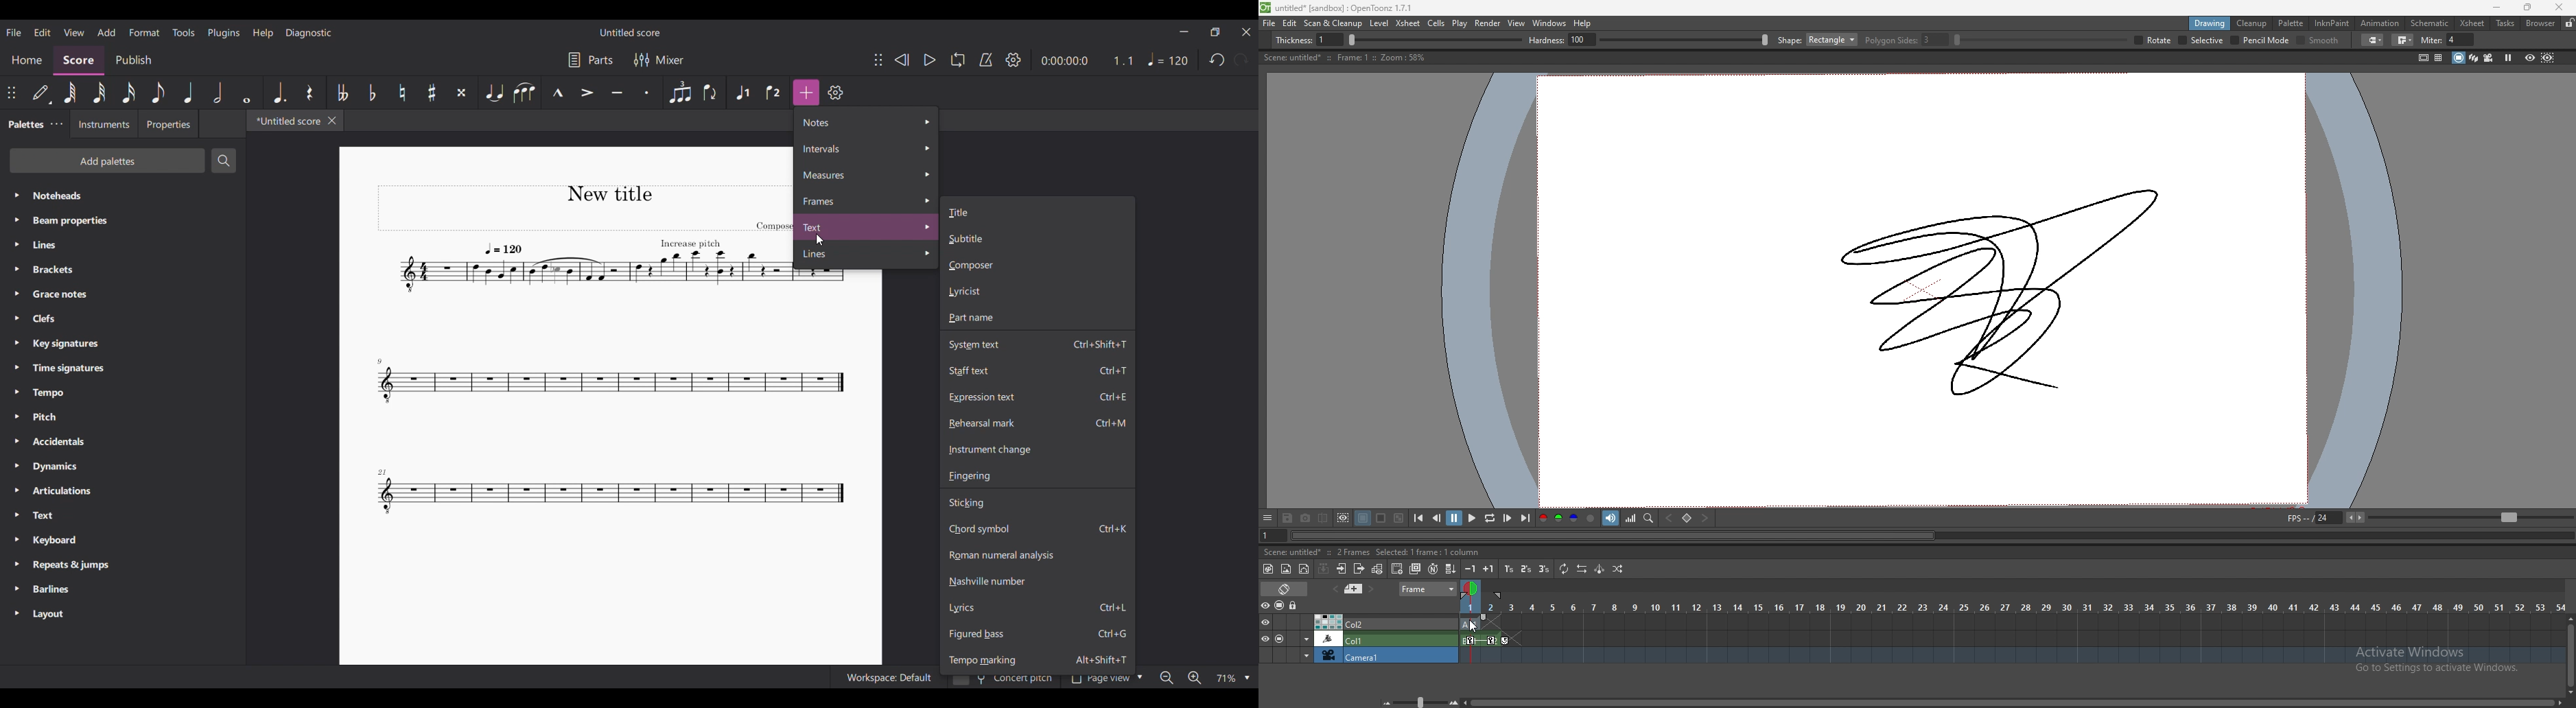  I want to click on Brackets, so click(123, 269).